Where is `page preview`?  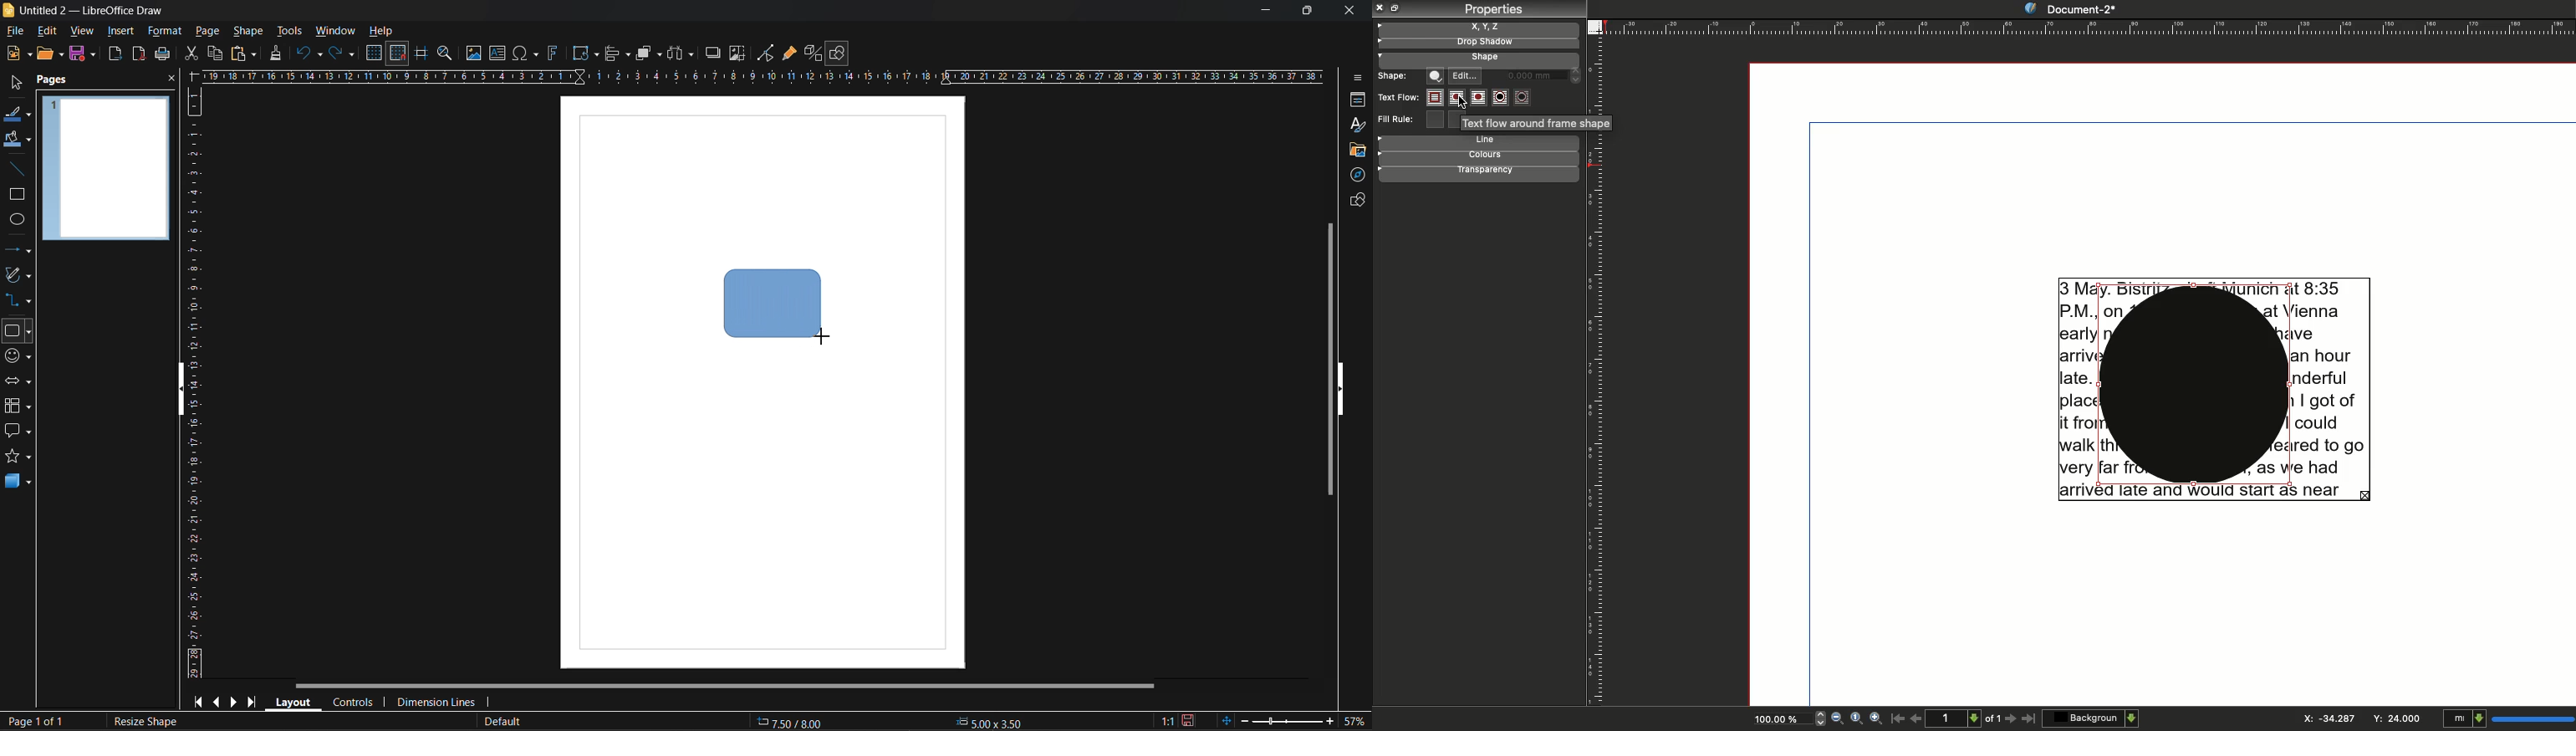
page preview is located at coordinates (107, 168).